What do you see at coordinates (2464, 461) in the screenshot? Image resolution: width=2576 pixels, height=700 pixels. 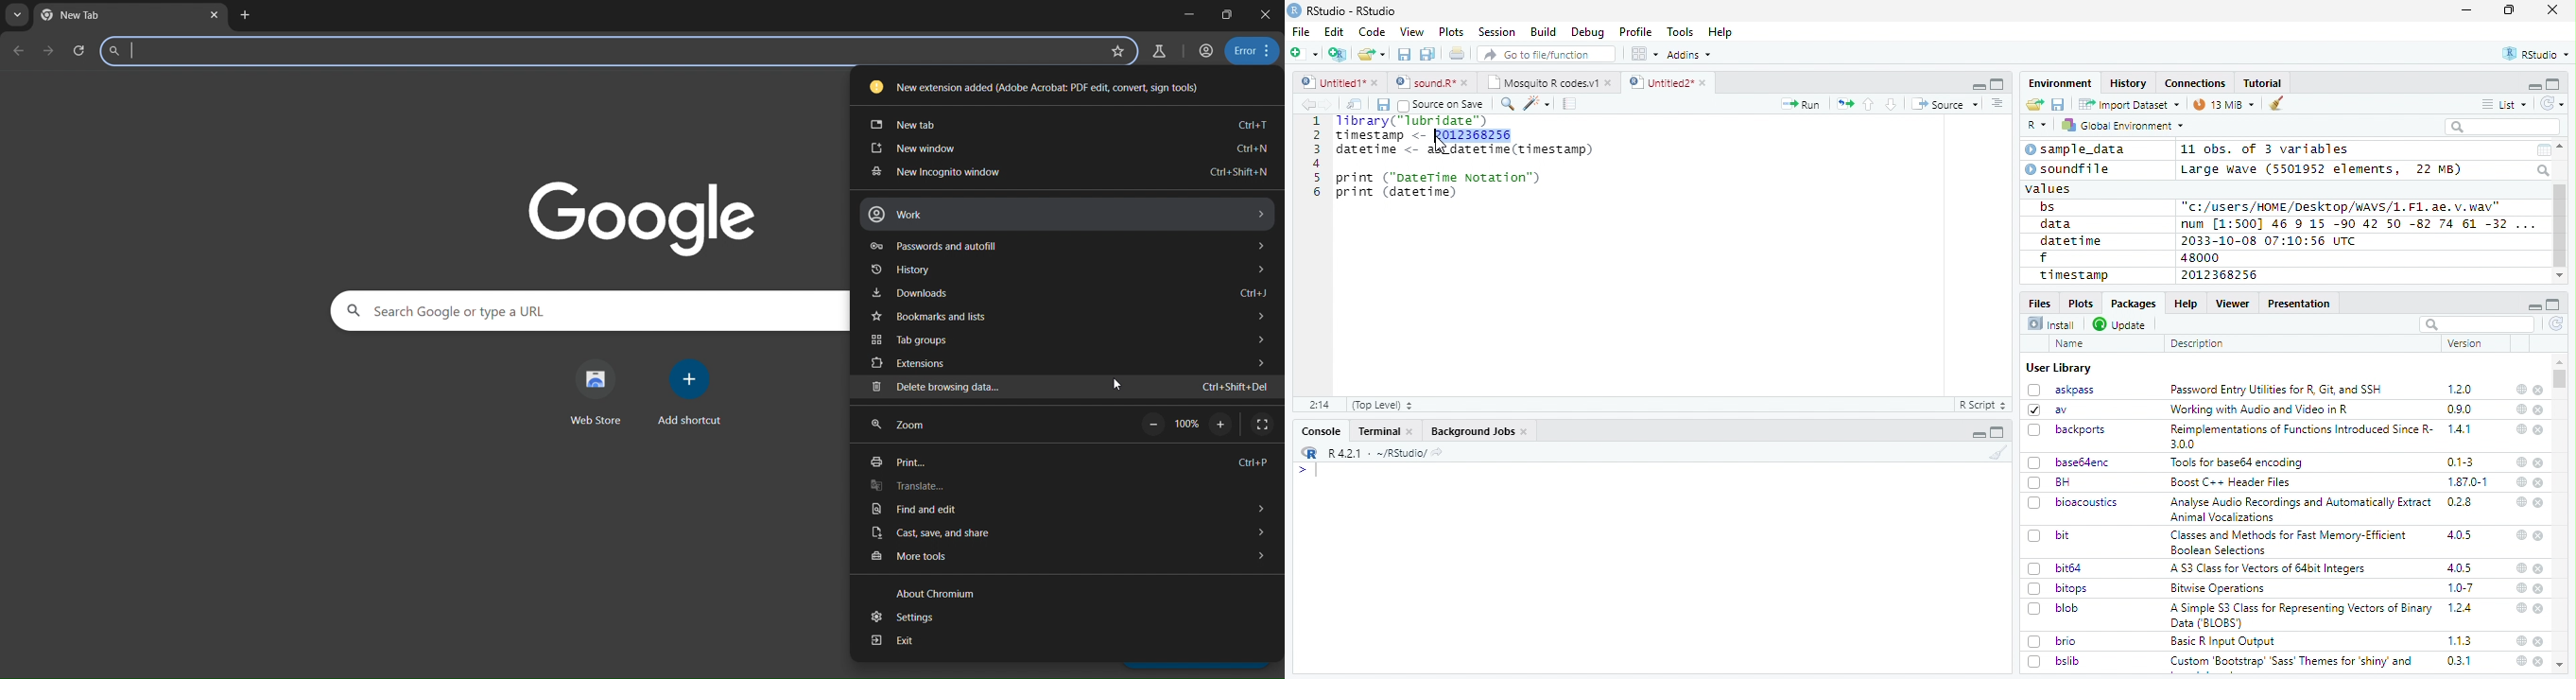 I see `0.1-3` at bounding box center [2464, 461].